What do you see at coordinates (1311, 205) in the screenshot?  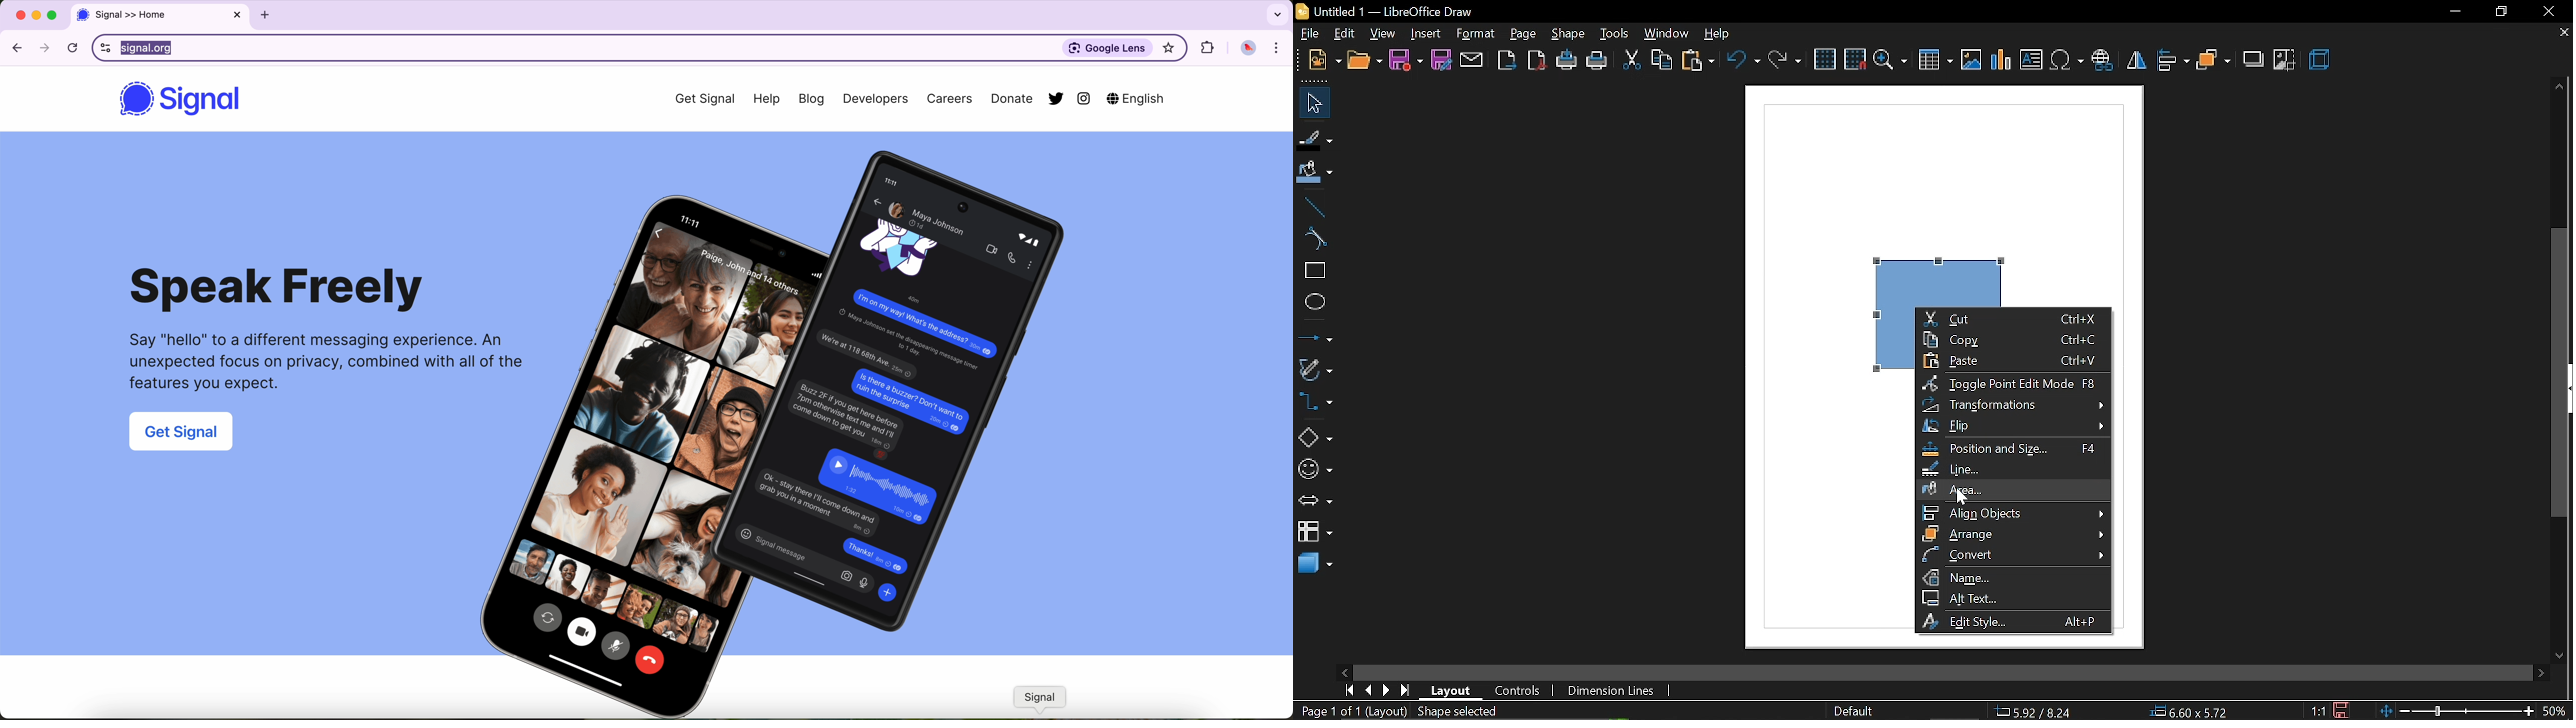 I see `Line` at bounding box center [1311, 205].